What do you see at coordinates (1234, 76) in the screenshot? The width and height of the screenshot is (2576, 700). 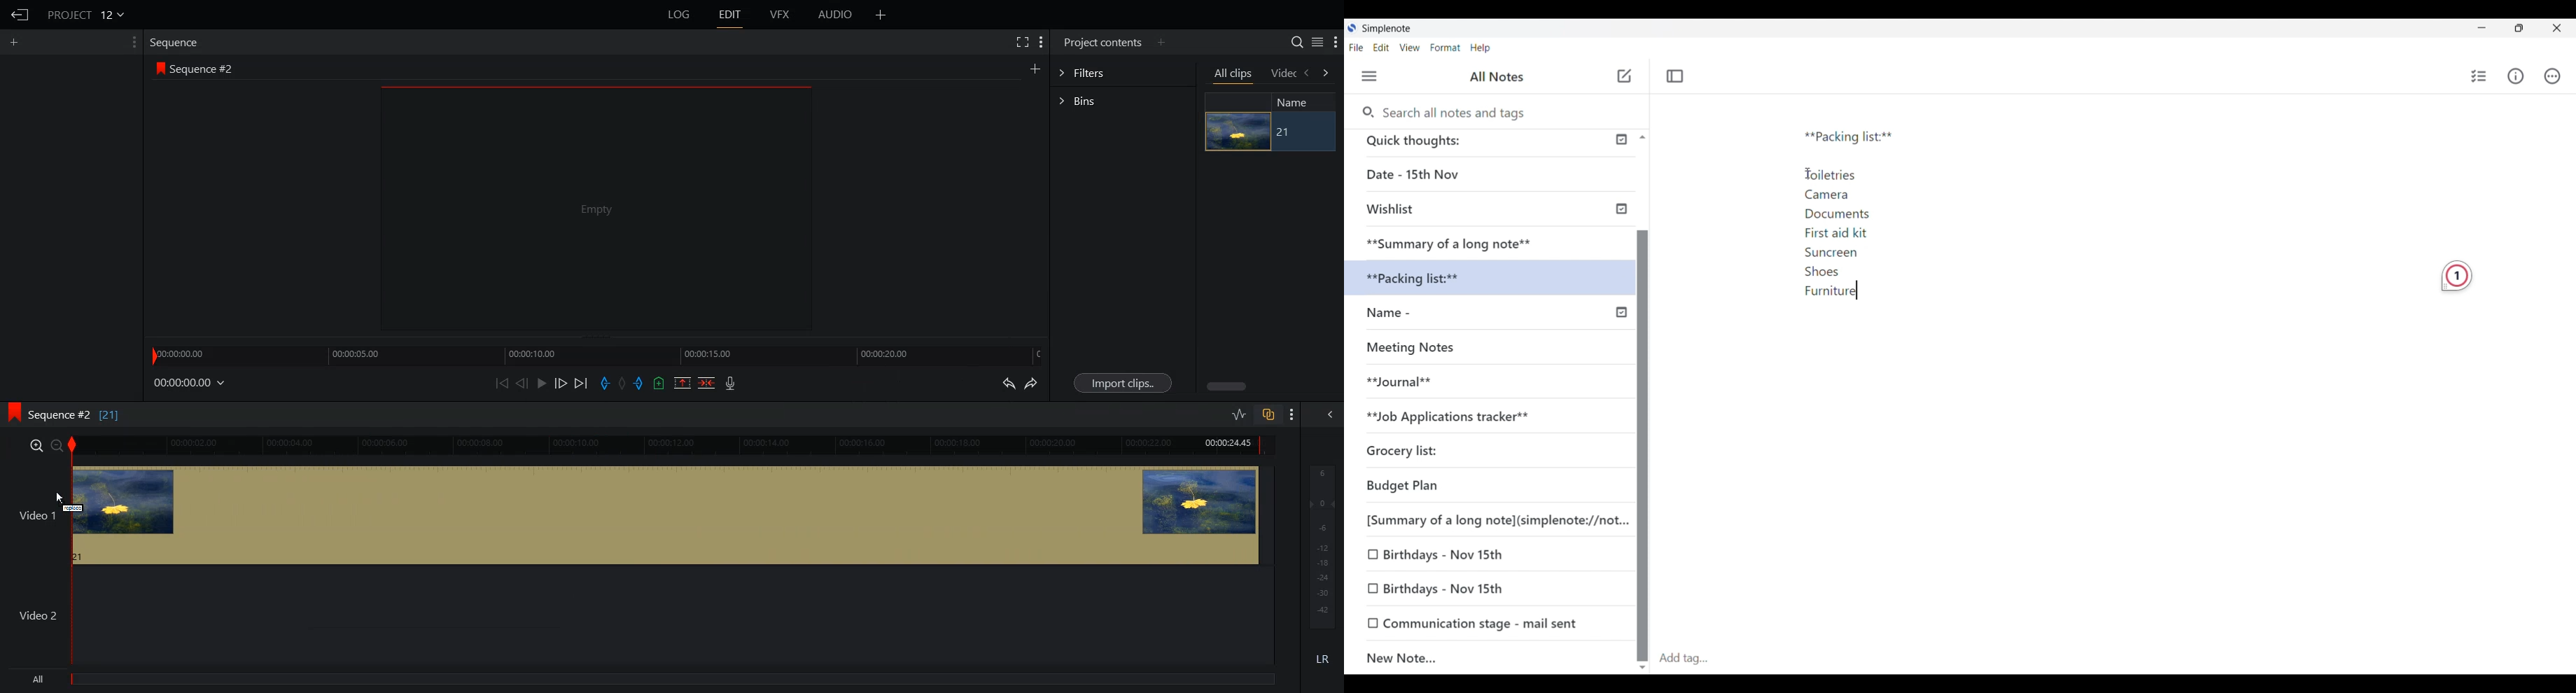 I see `All clips` at bounding box center [1234, 76].